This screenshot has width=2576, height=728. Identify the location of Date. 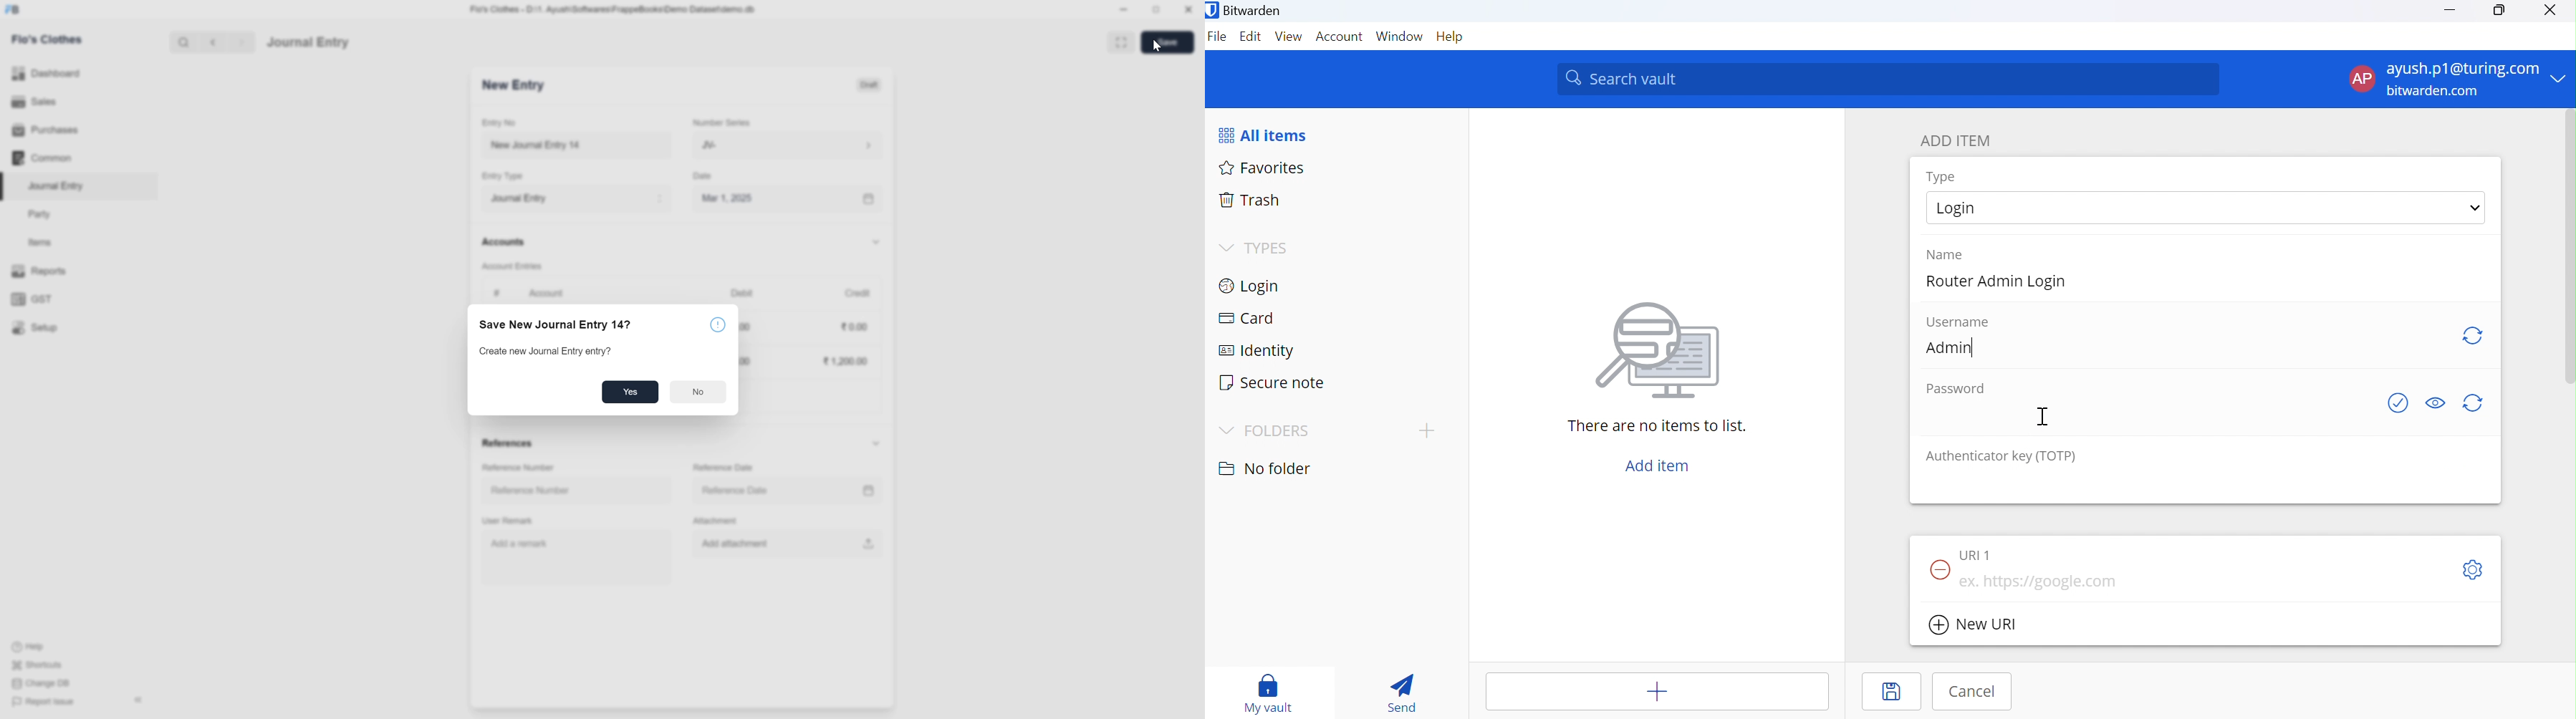
(705, 176).